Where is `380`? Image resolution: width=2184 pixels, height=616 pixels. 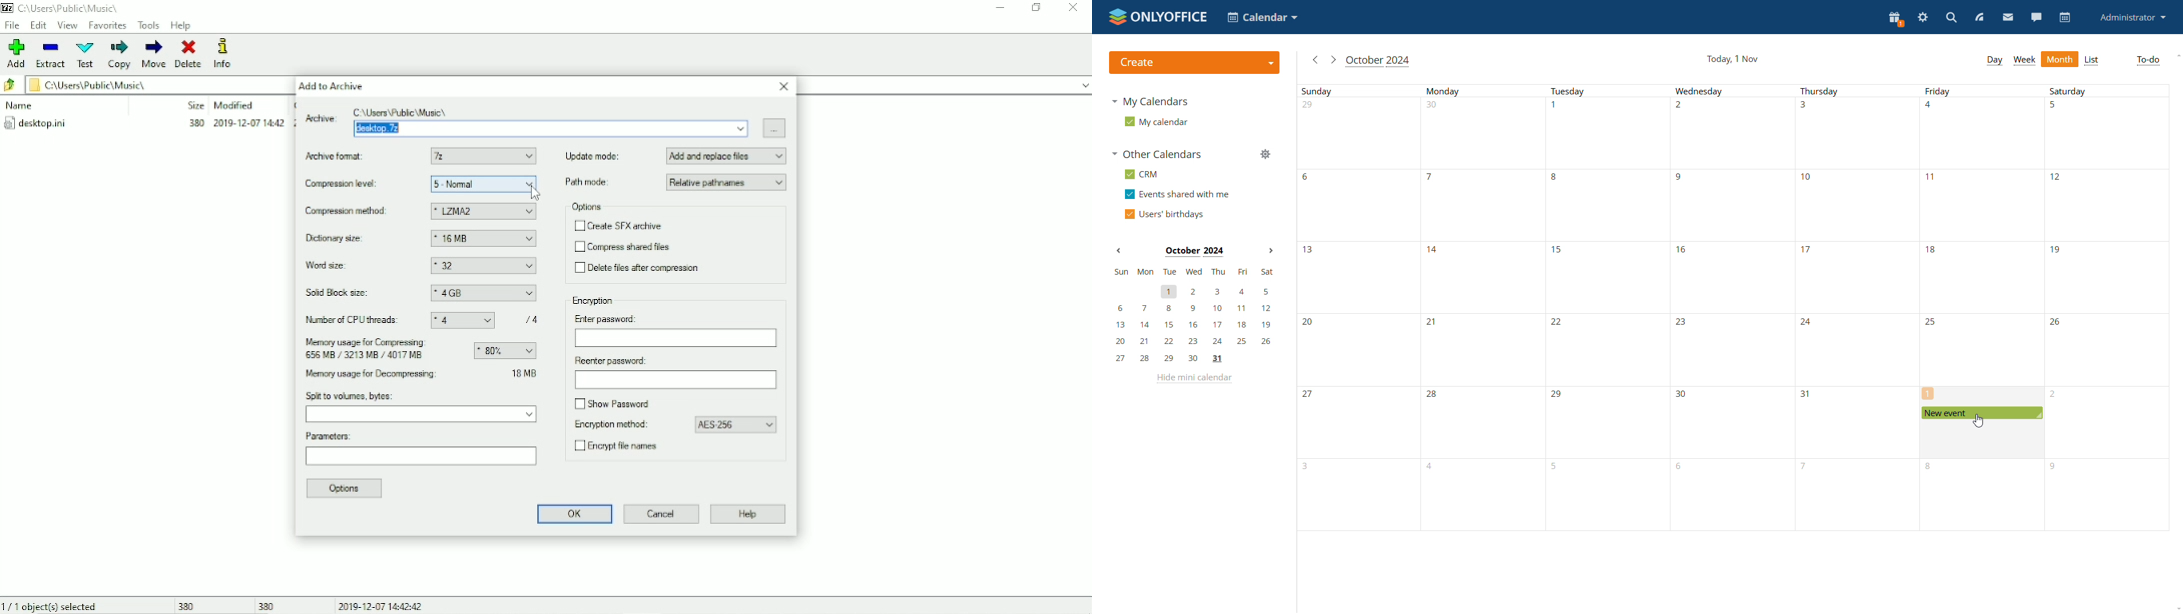
380 is located at coordinates (184, 606).